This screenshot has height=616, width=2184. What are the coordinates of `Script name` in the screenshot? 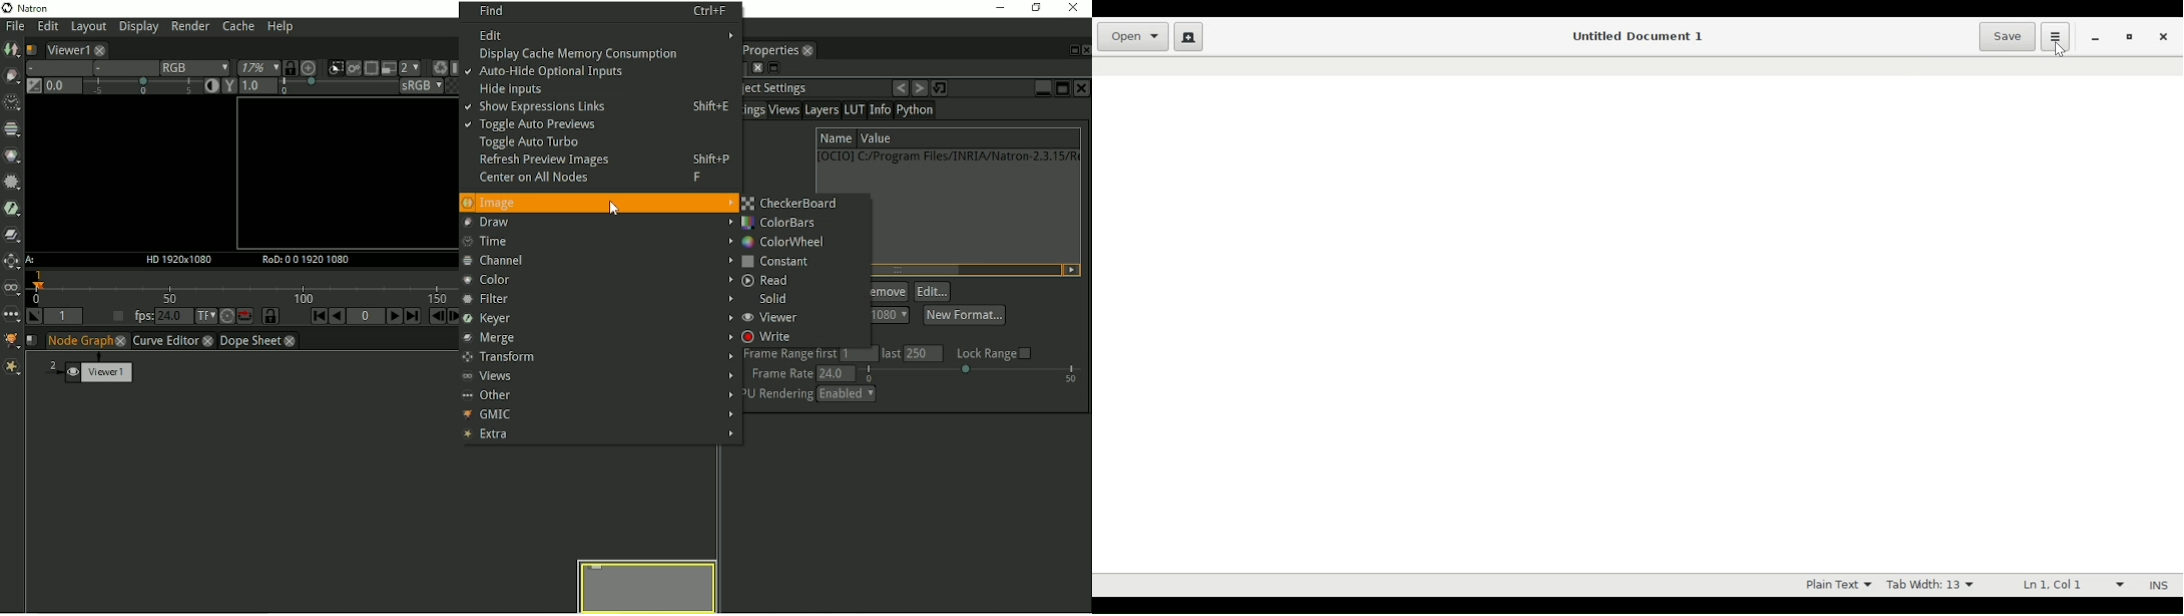 It's located at (33, 341).